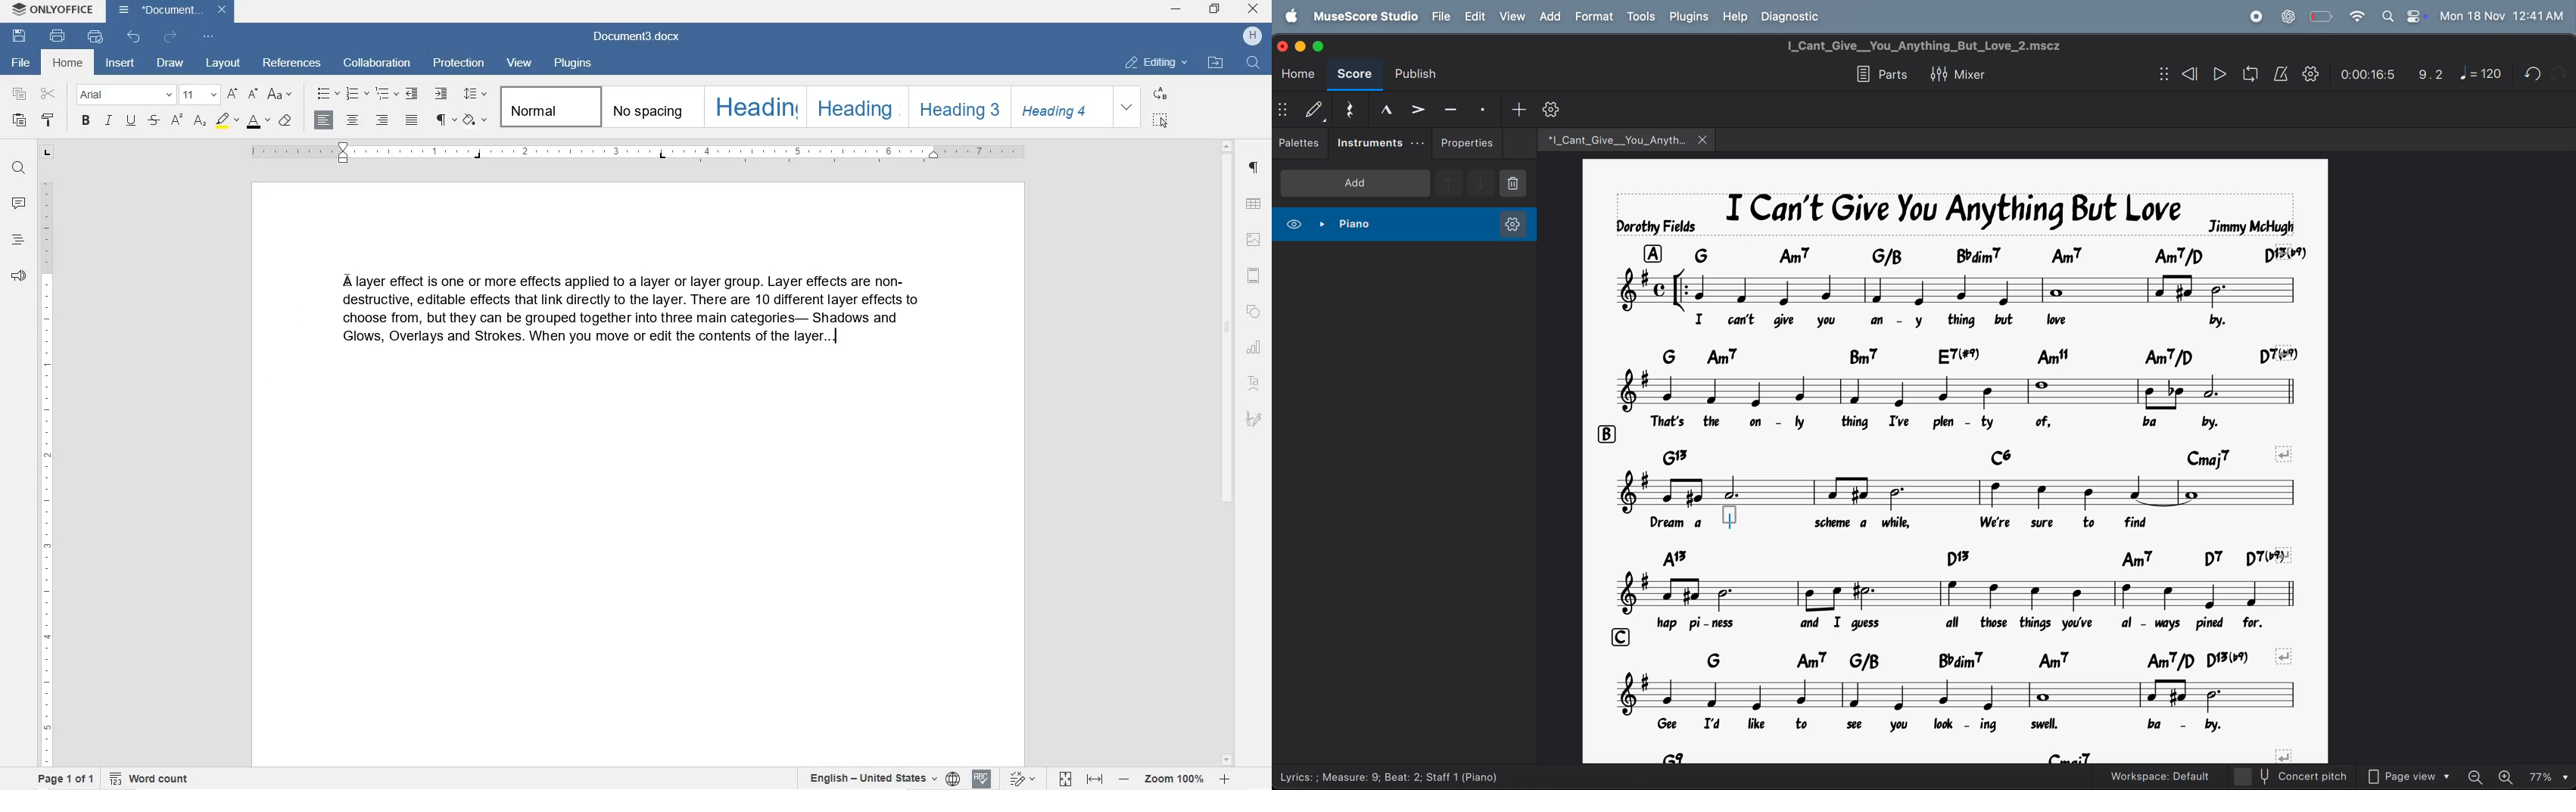 Image resolution: width=2576 pixels, height=812 pixels. I want to click on SHADING, so click(478, 121).